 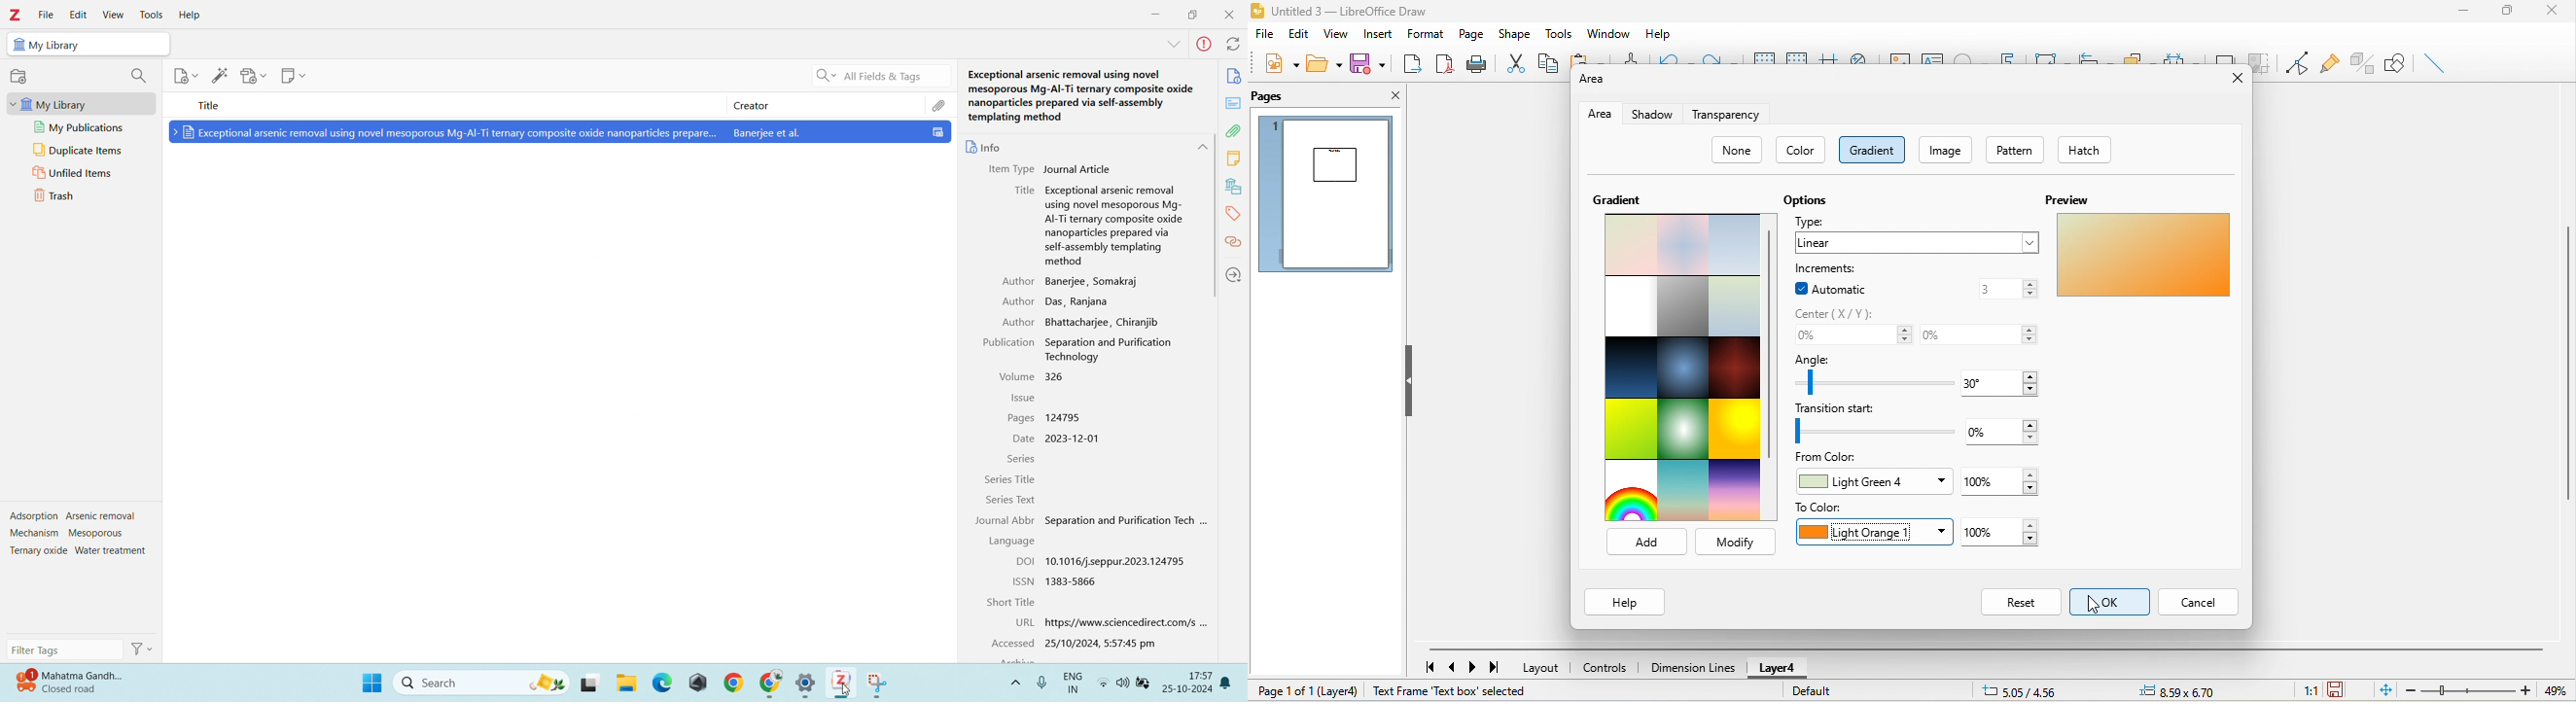 What do you see at coordinates (2260, 61) in the screenshot?
I see `crop image` at bounding box center [2260, 61].